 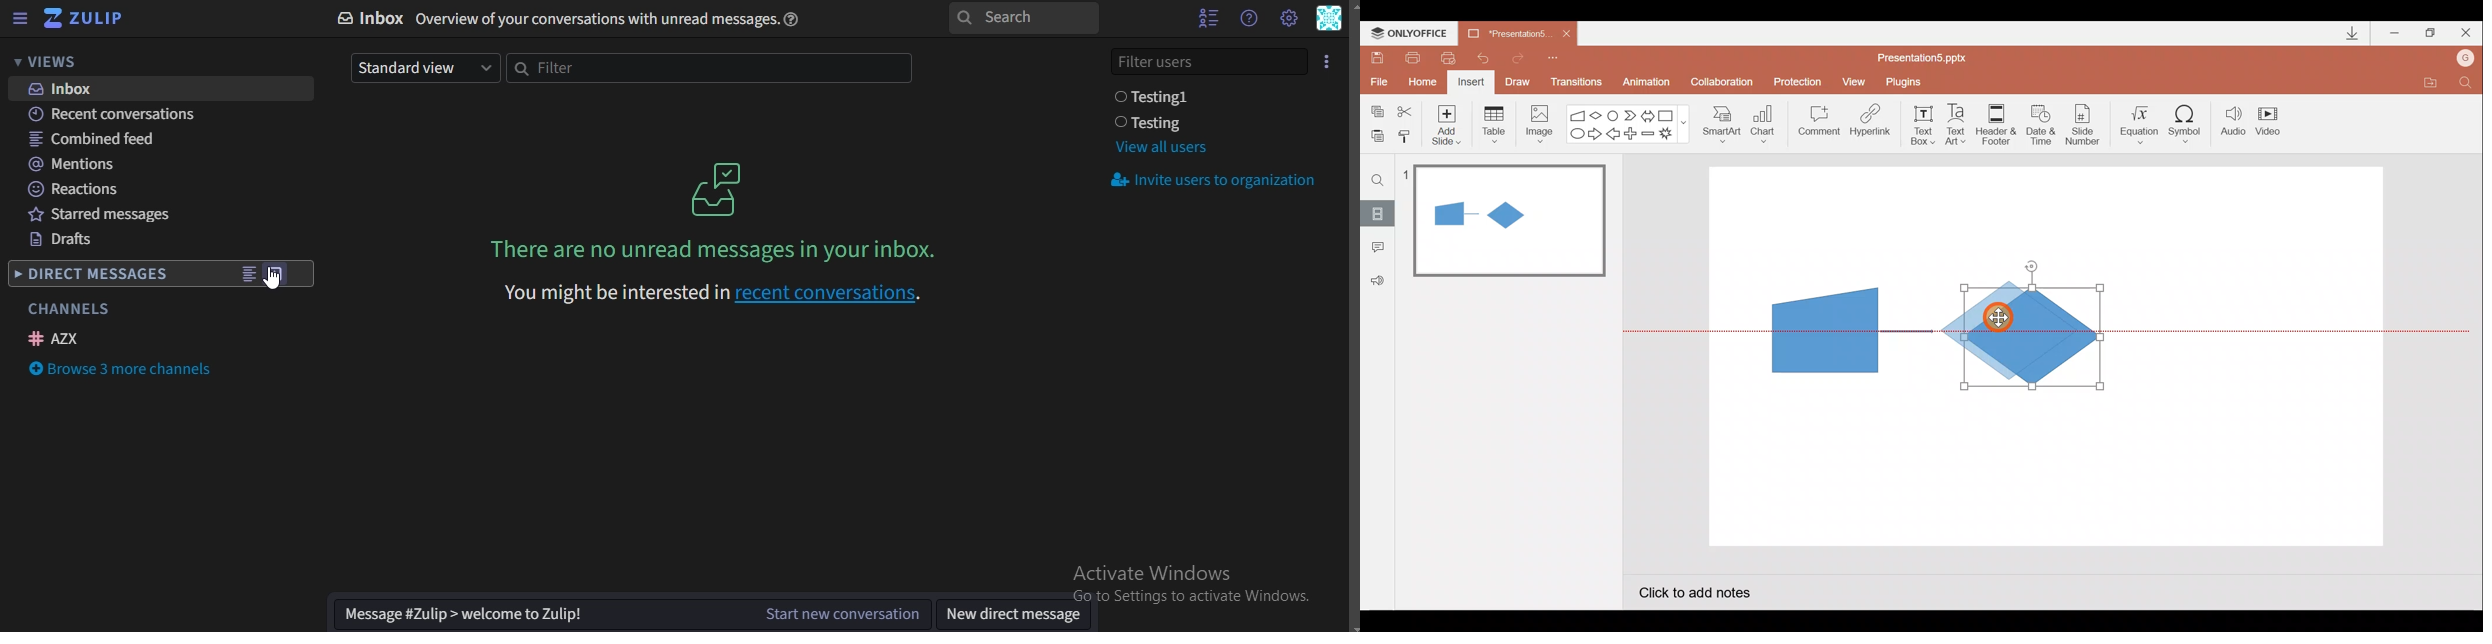 I want to click on browse 3 more channels, so click(x=124, y=371).